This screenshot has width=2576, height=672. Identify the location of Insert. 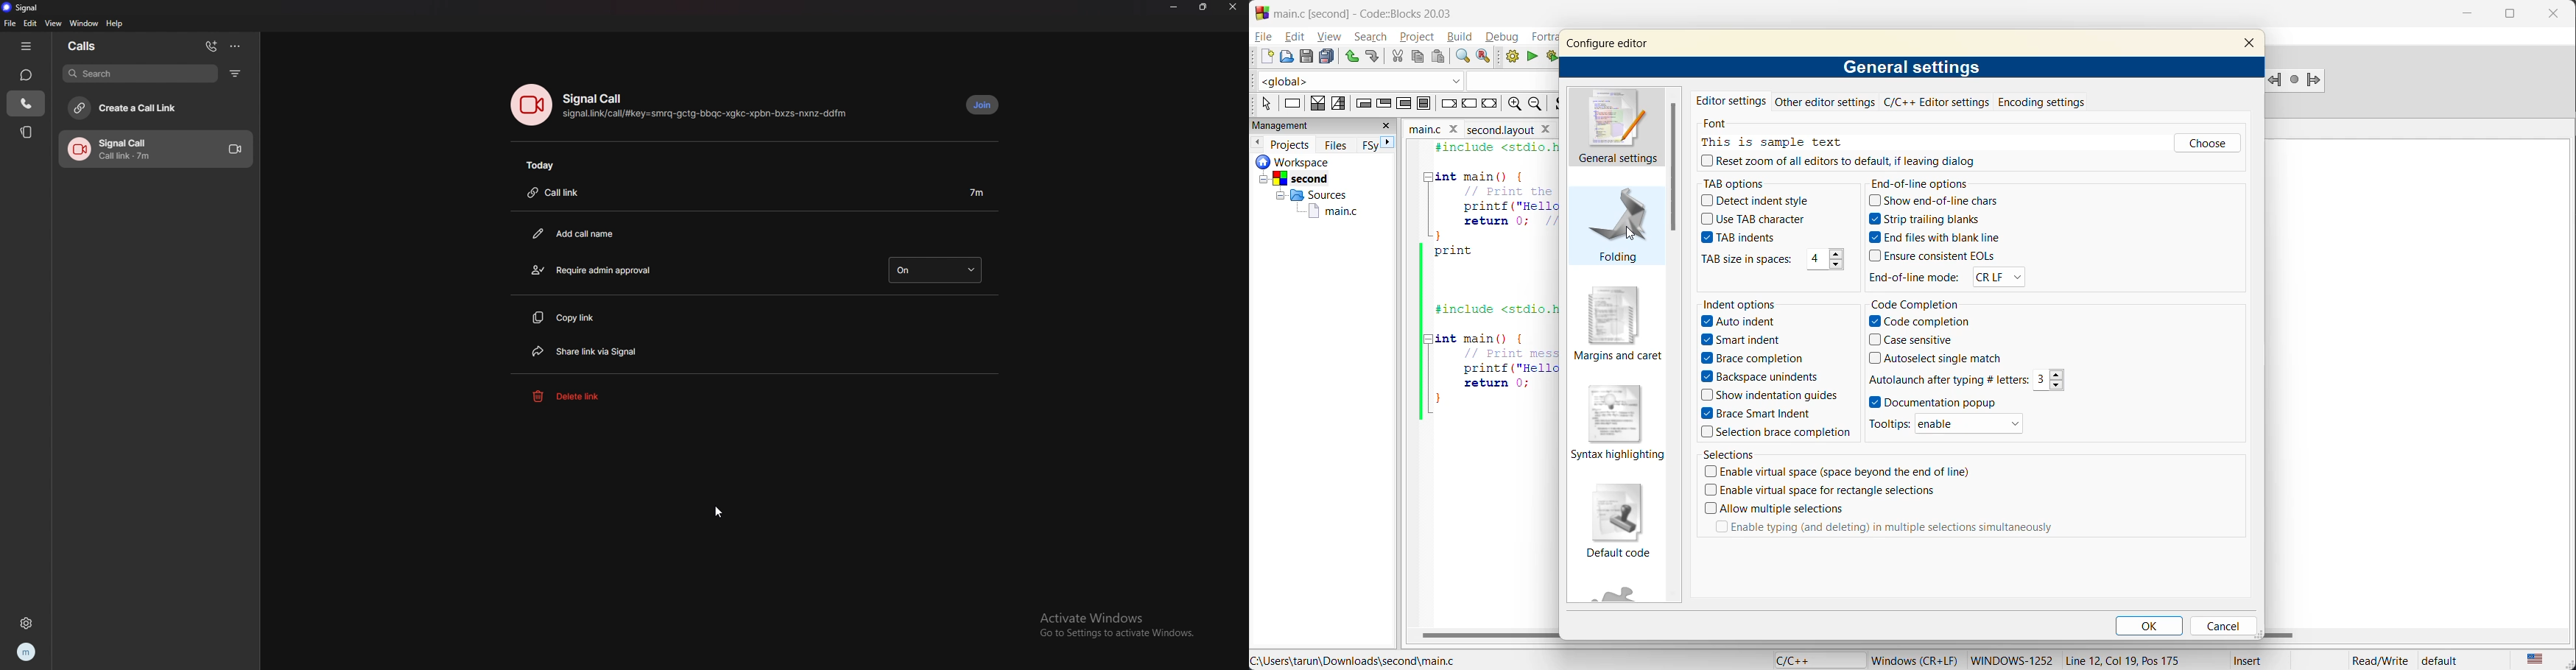
(2257, 658).